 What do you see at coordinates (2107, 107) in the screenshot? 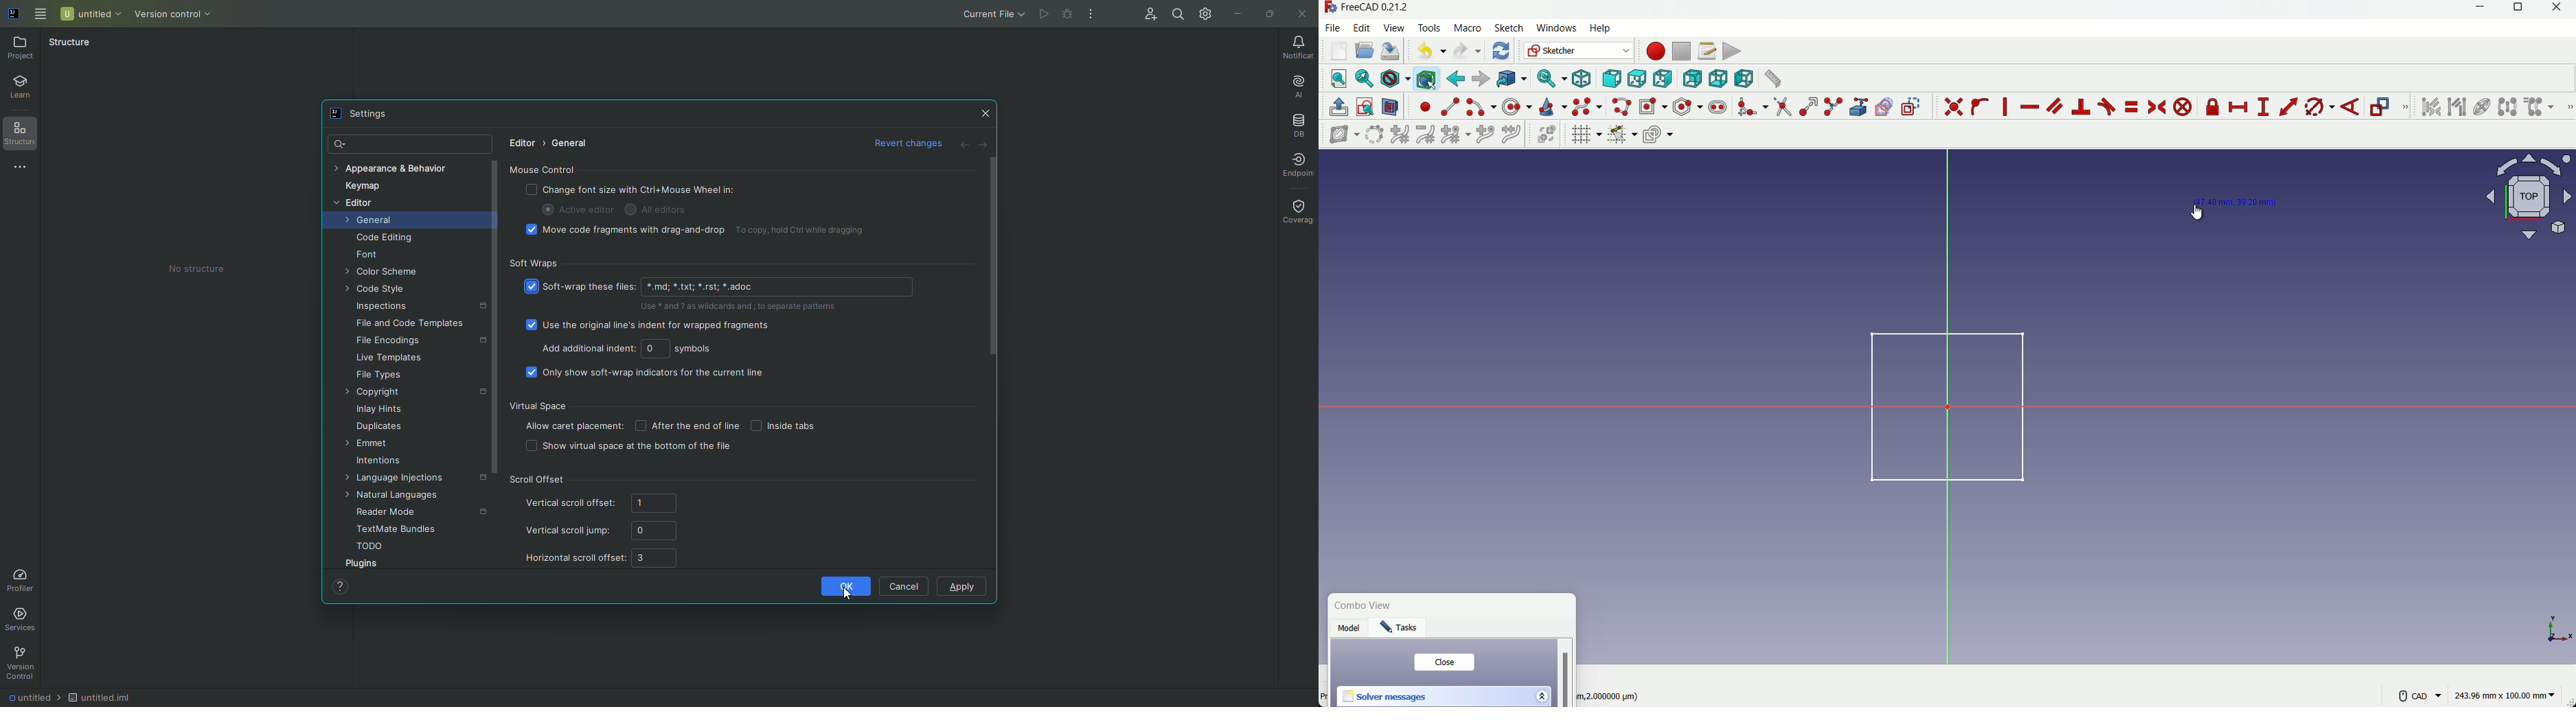
I see `constraint tangent` at bounding box center [2107, 107].